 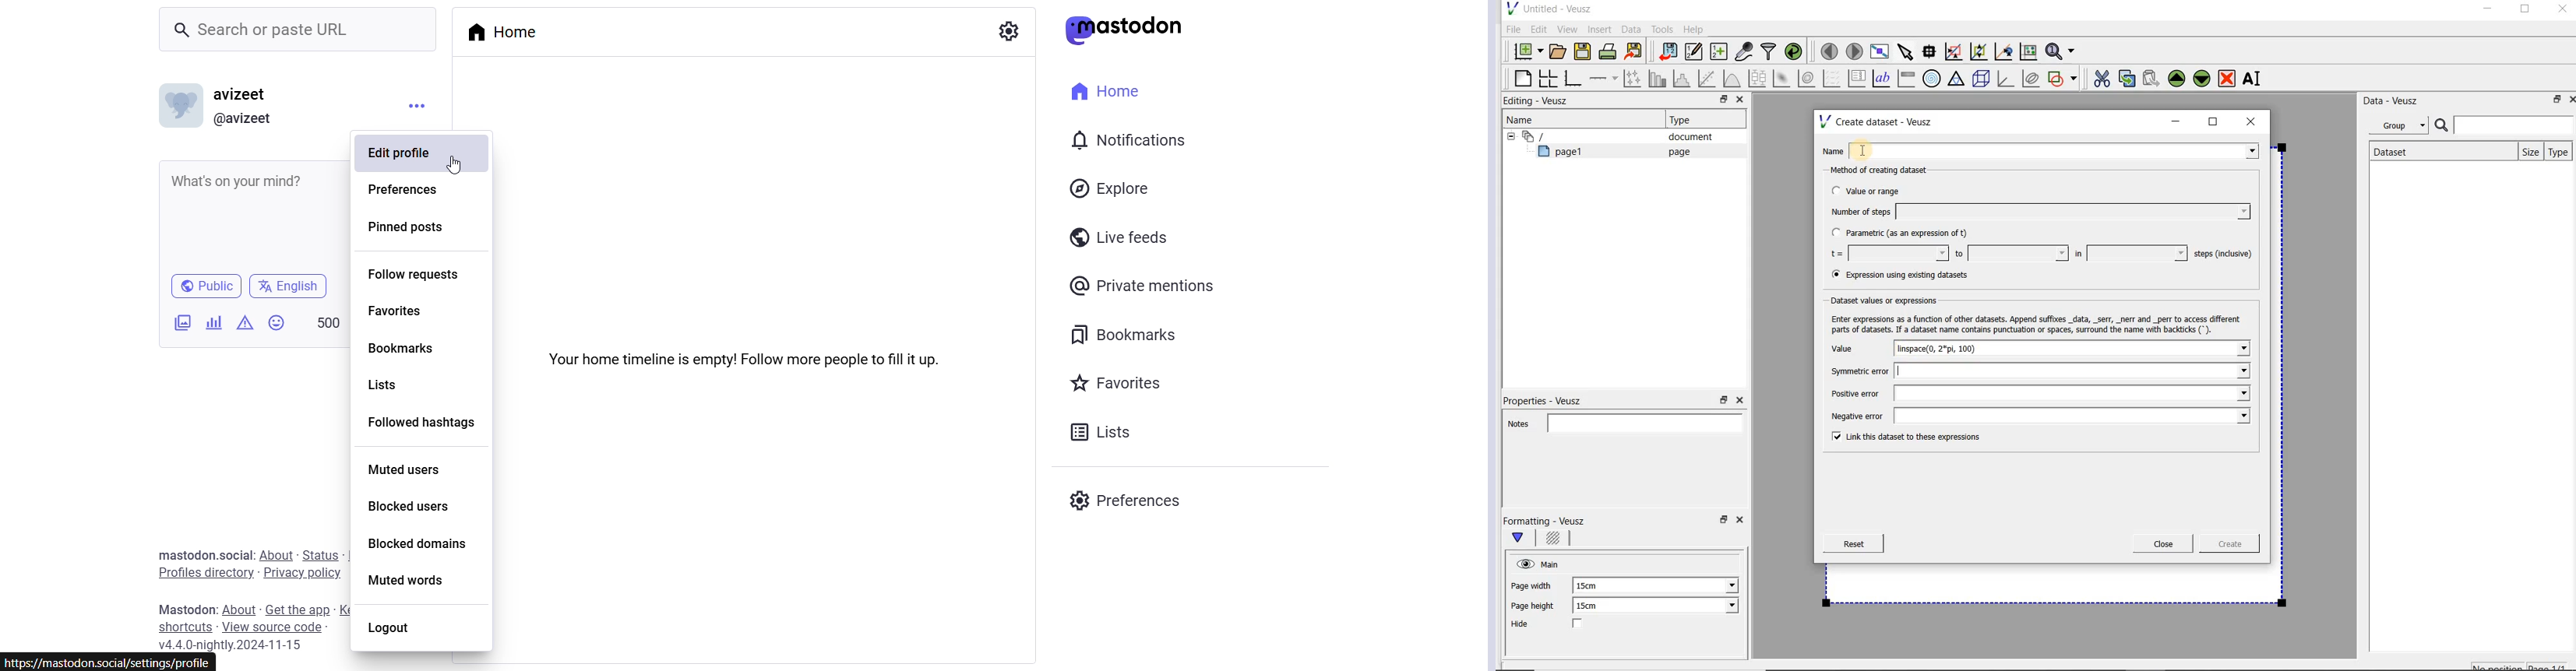 What do you see at coordinates (1720, 101) in the screenshot?
I see `restore down` at bounding box center [1720, 101].